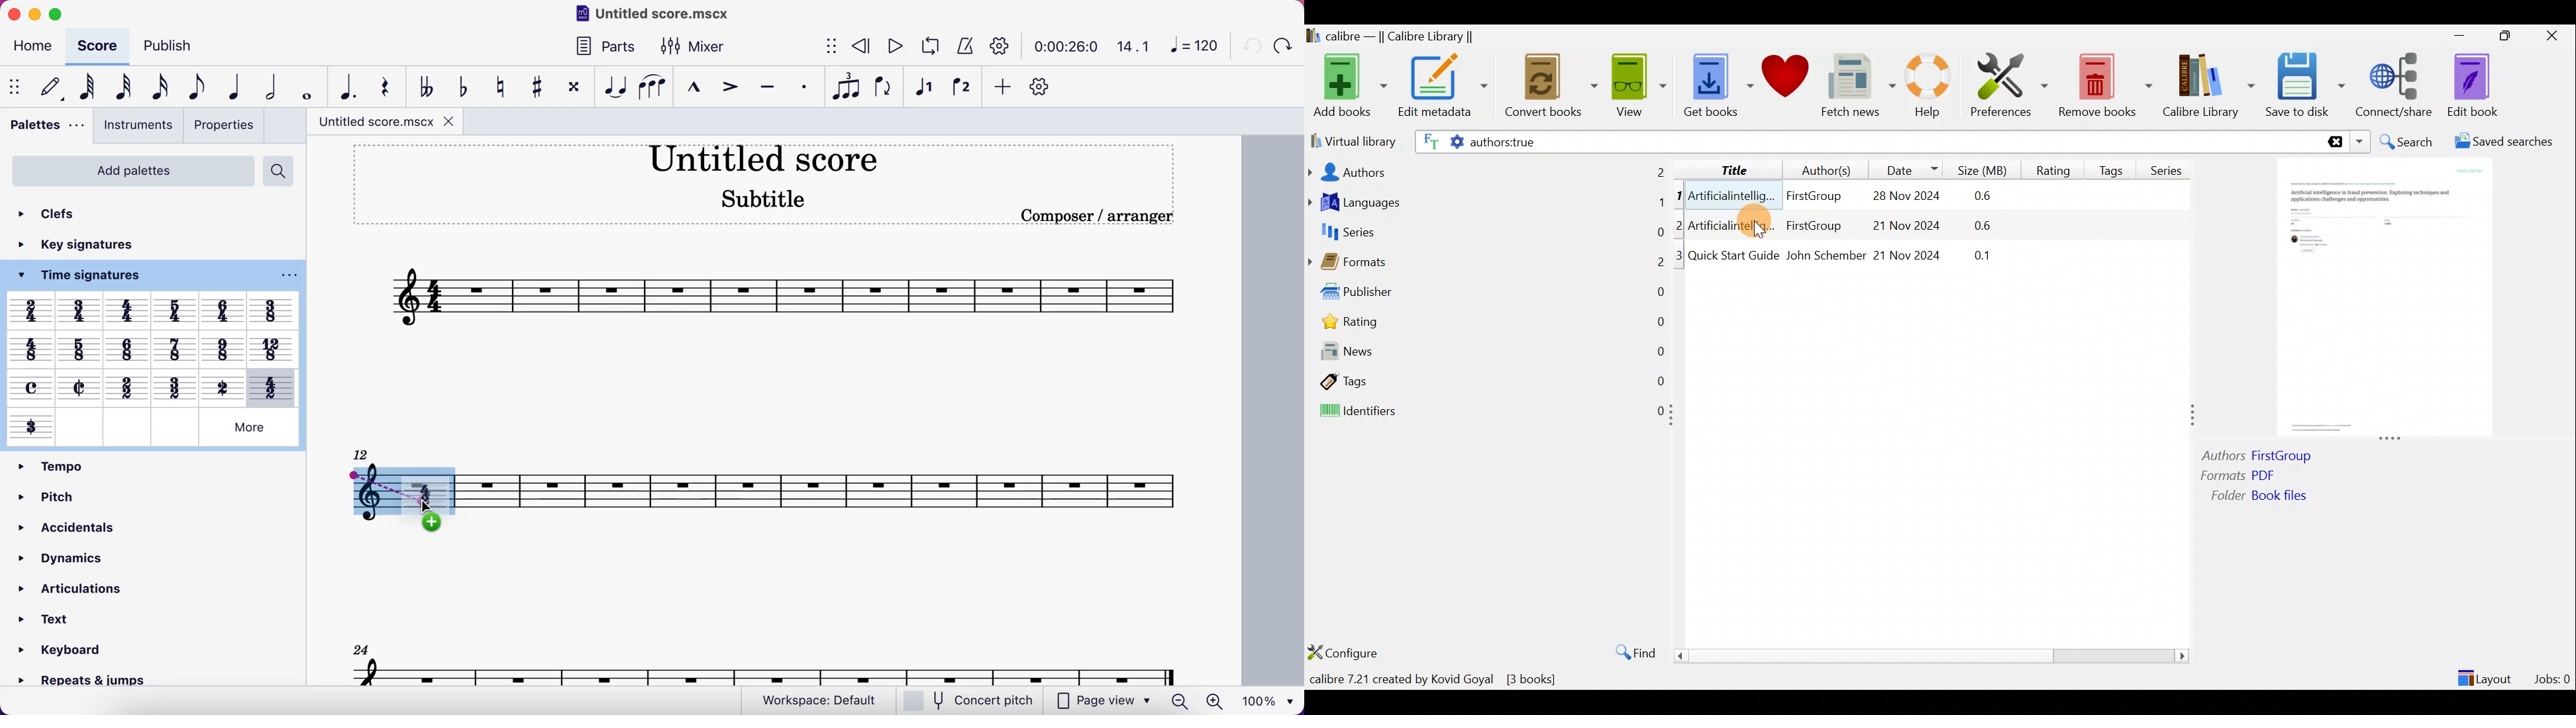 This screenshot has width=2576, height=728. Describe the element at coordinates (1551, 86) in the screenshot. I see `Convert books` at that location.